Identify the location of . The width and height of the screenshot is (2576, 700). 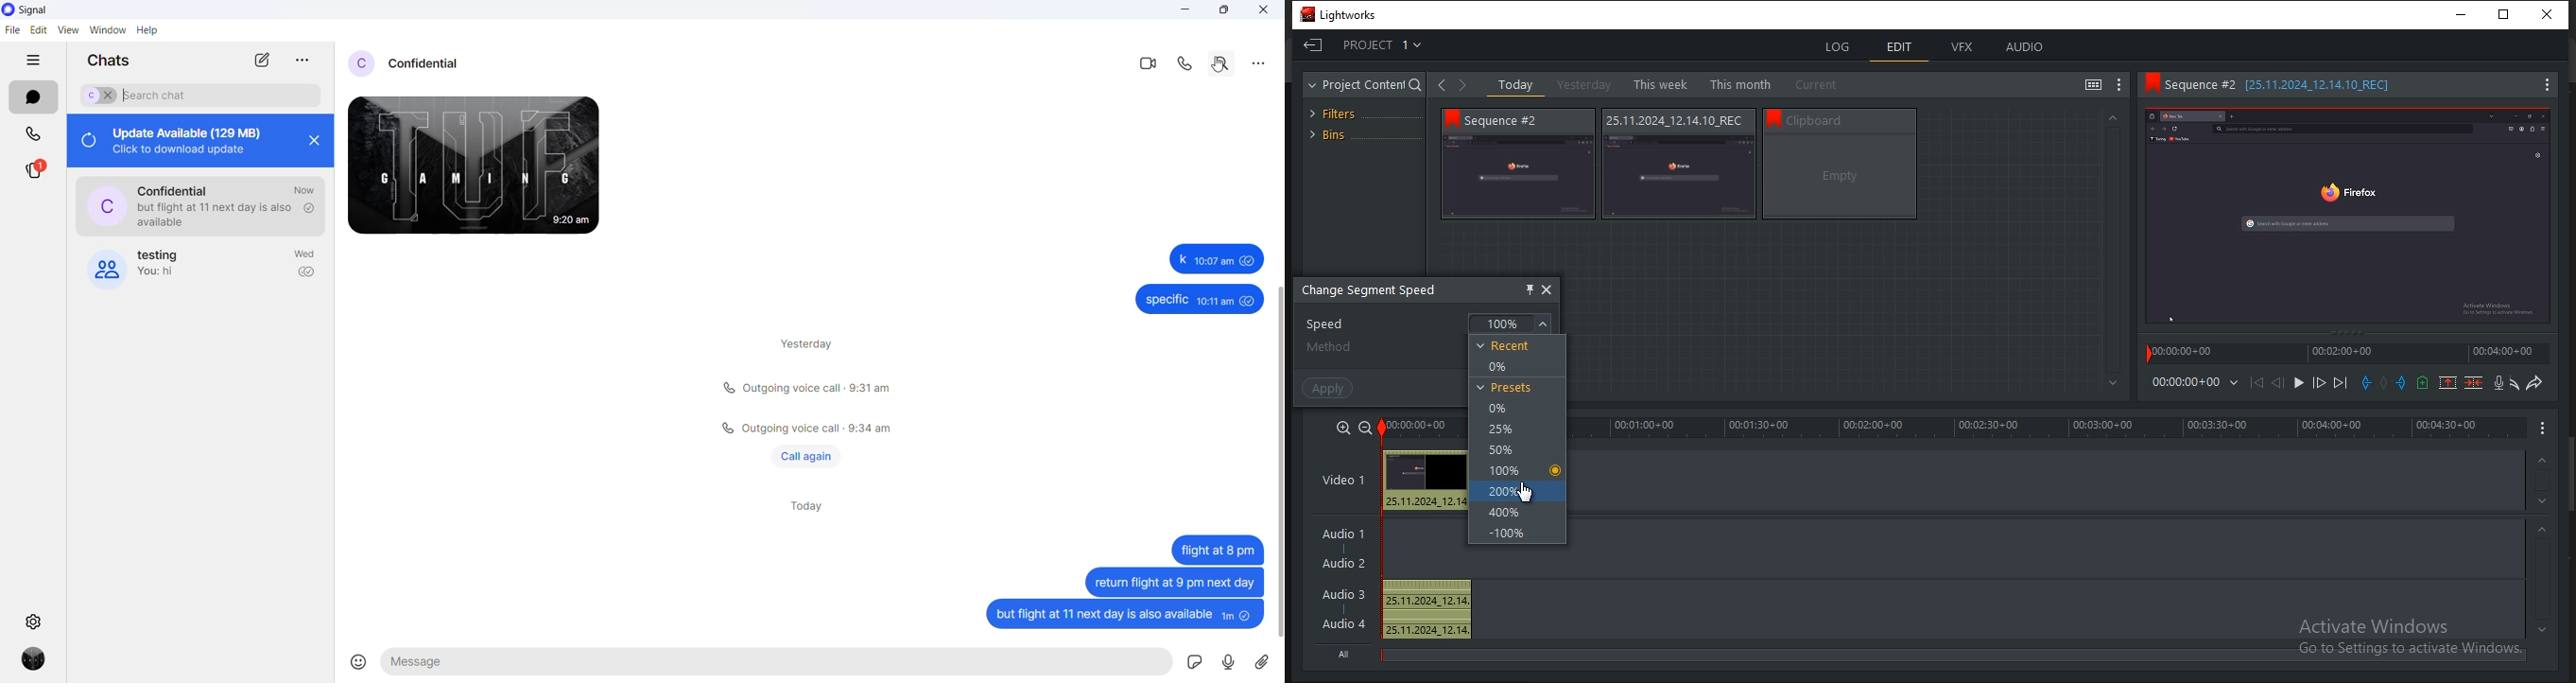
(1198, 300).